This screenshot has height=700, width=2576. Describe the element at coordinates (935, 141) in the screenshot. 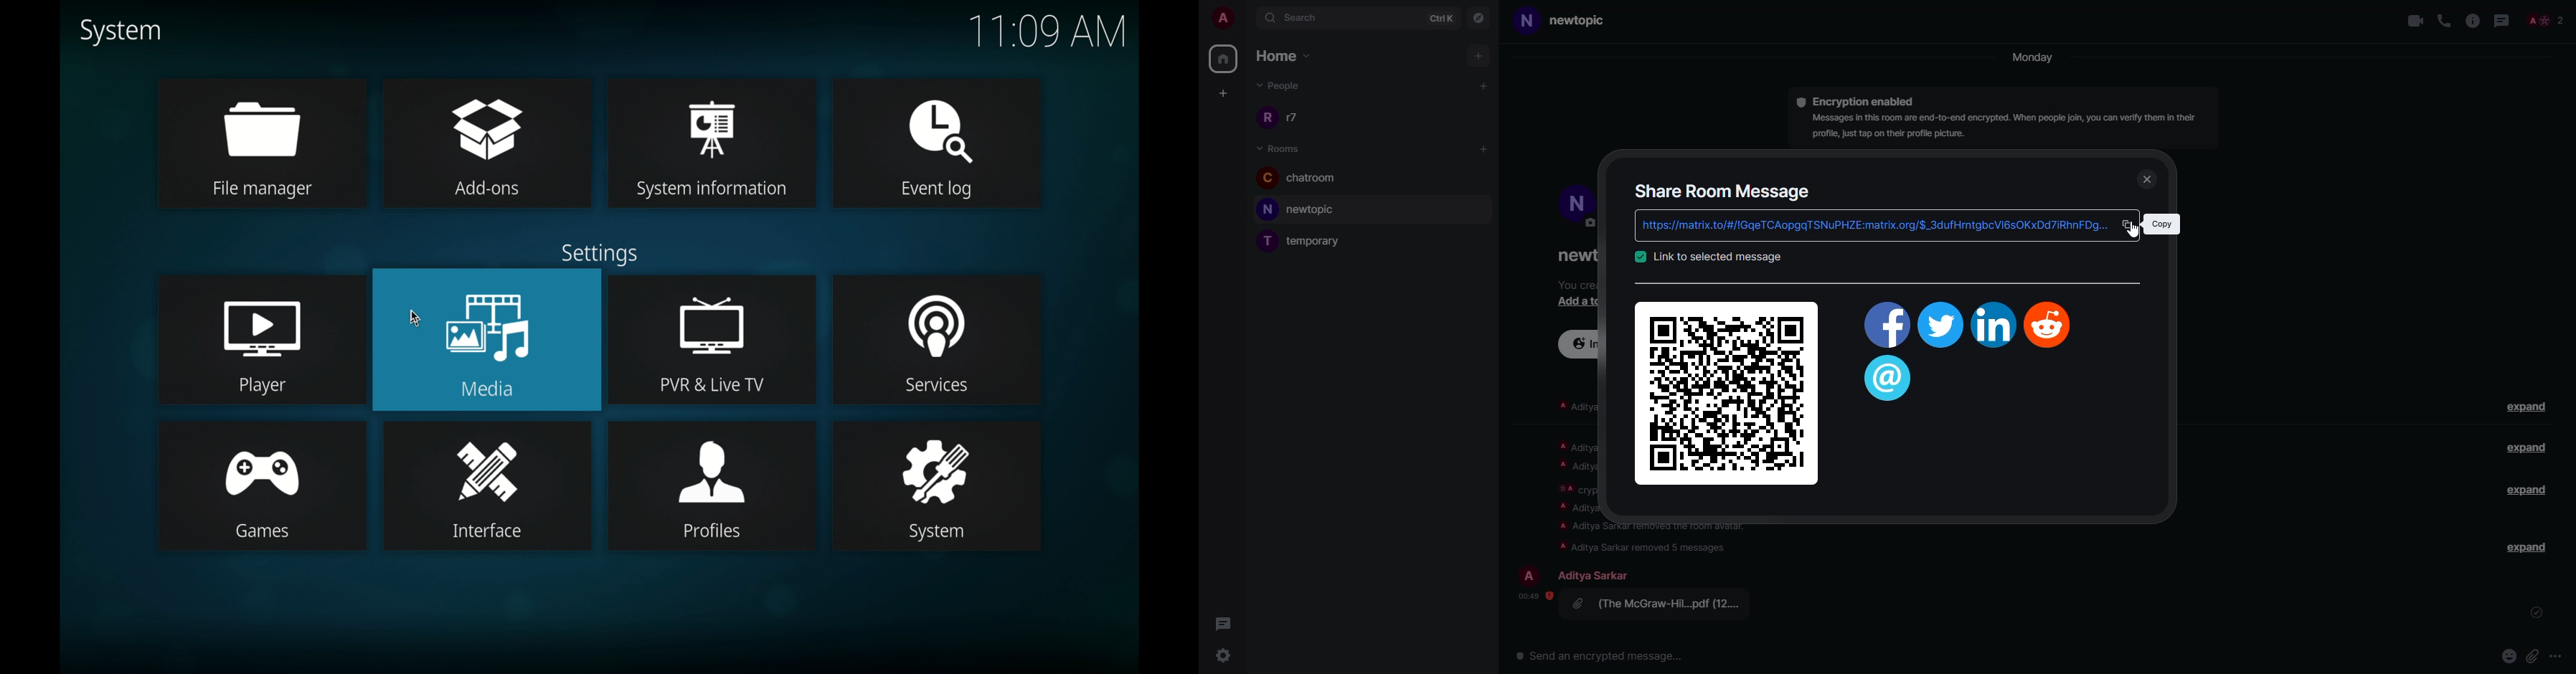

I see `event log` at that location.